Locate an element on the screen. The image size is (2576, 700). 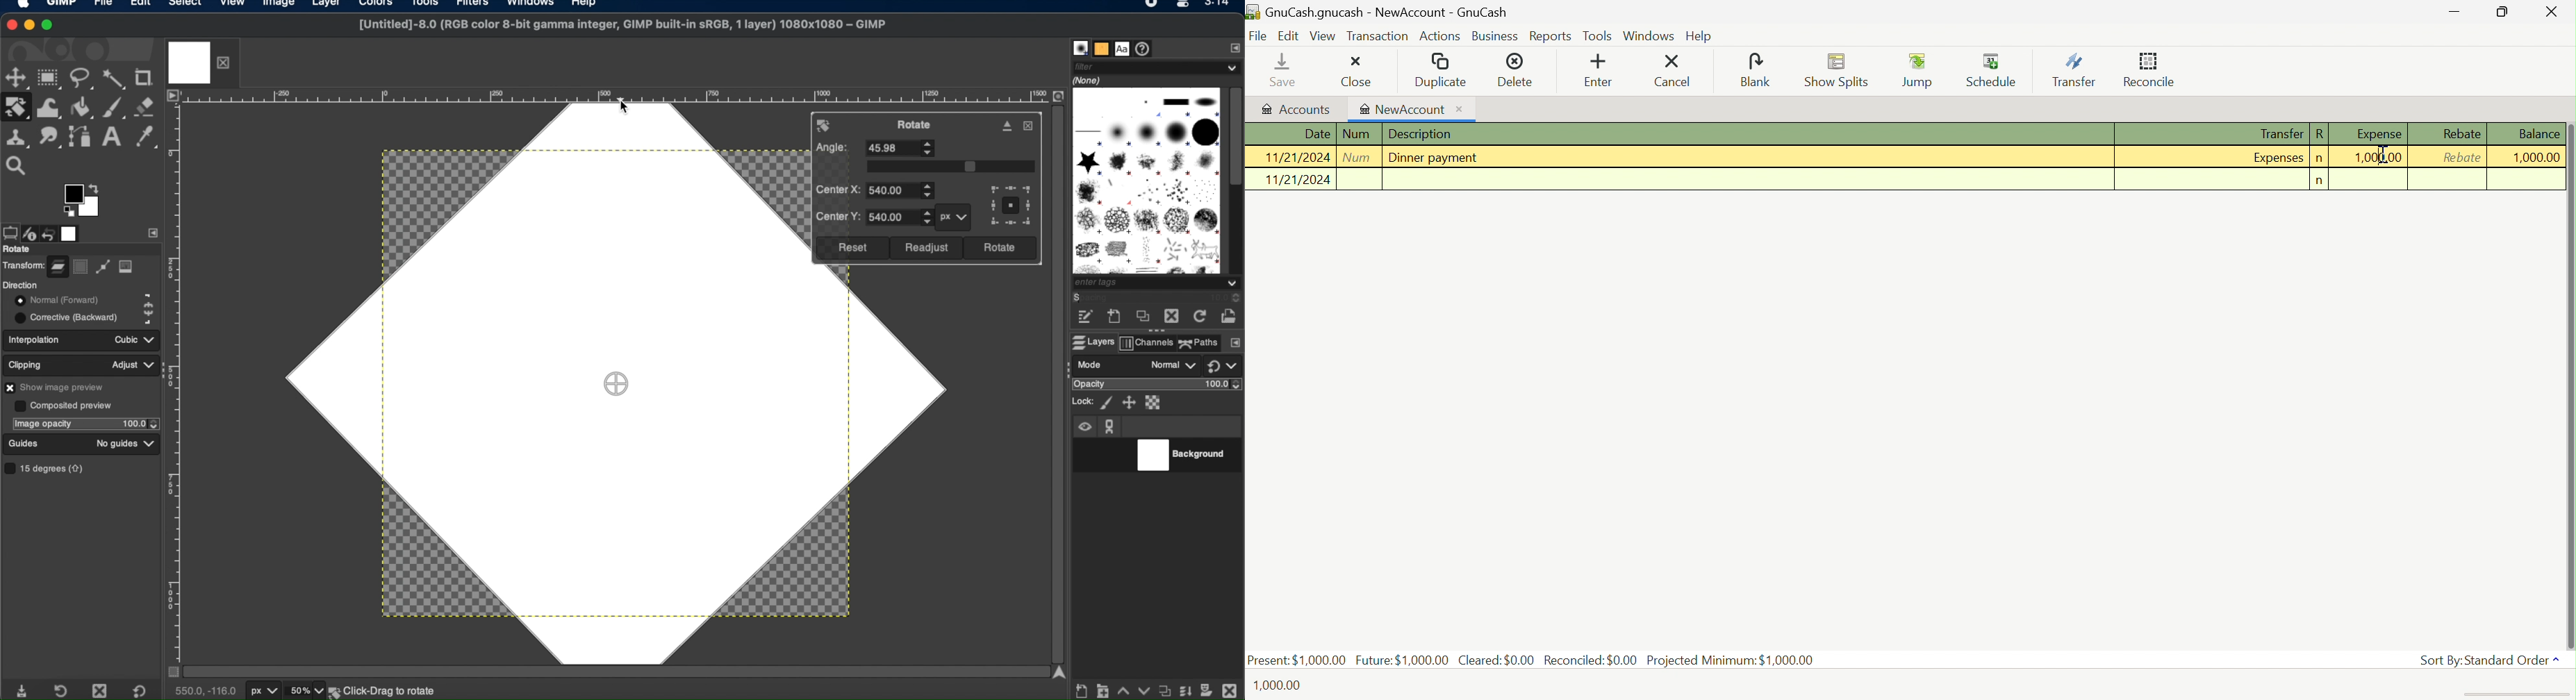
free select tool is located at coordinates (82, 80).